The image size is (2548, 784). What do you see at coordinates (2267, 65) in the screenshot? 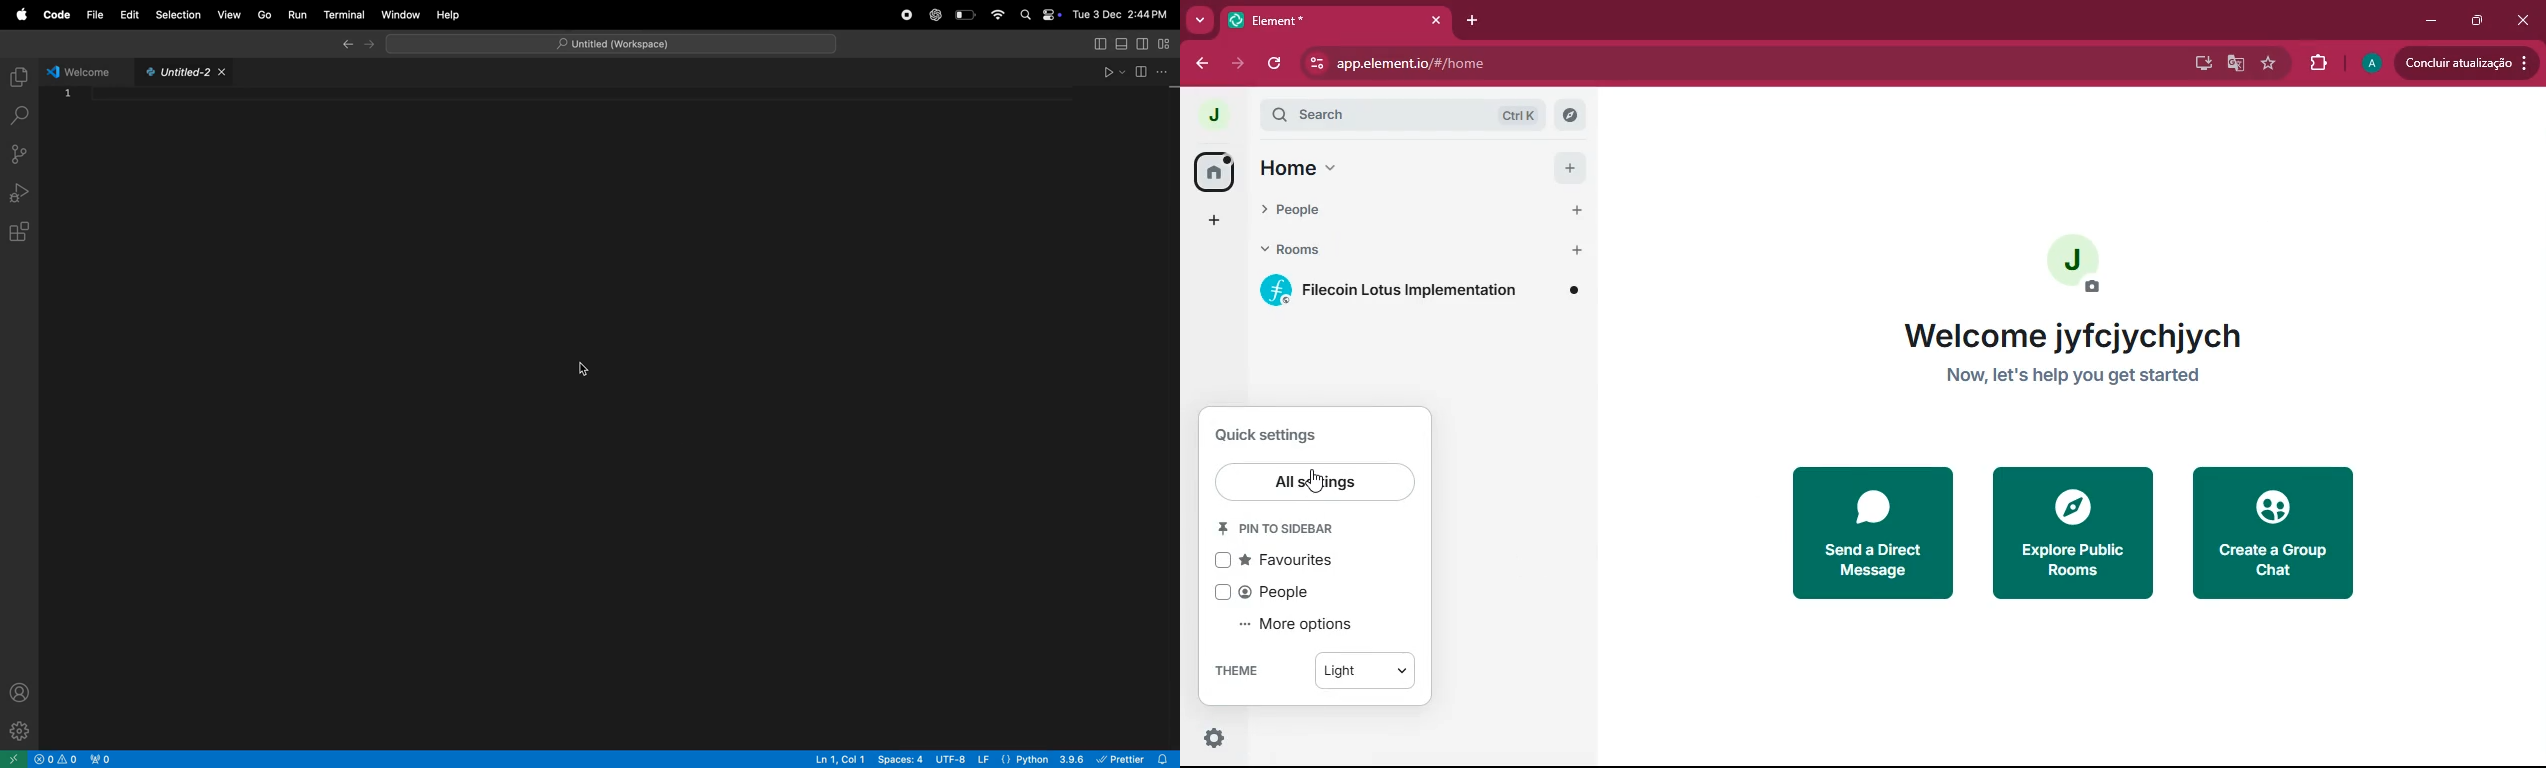
I see `favourite` at bounding box center [2267, 65].